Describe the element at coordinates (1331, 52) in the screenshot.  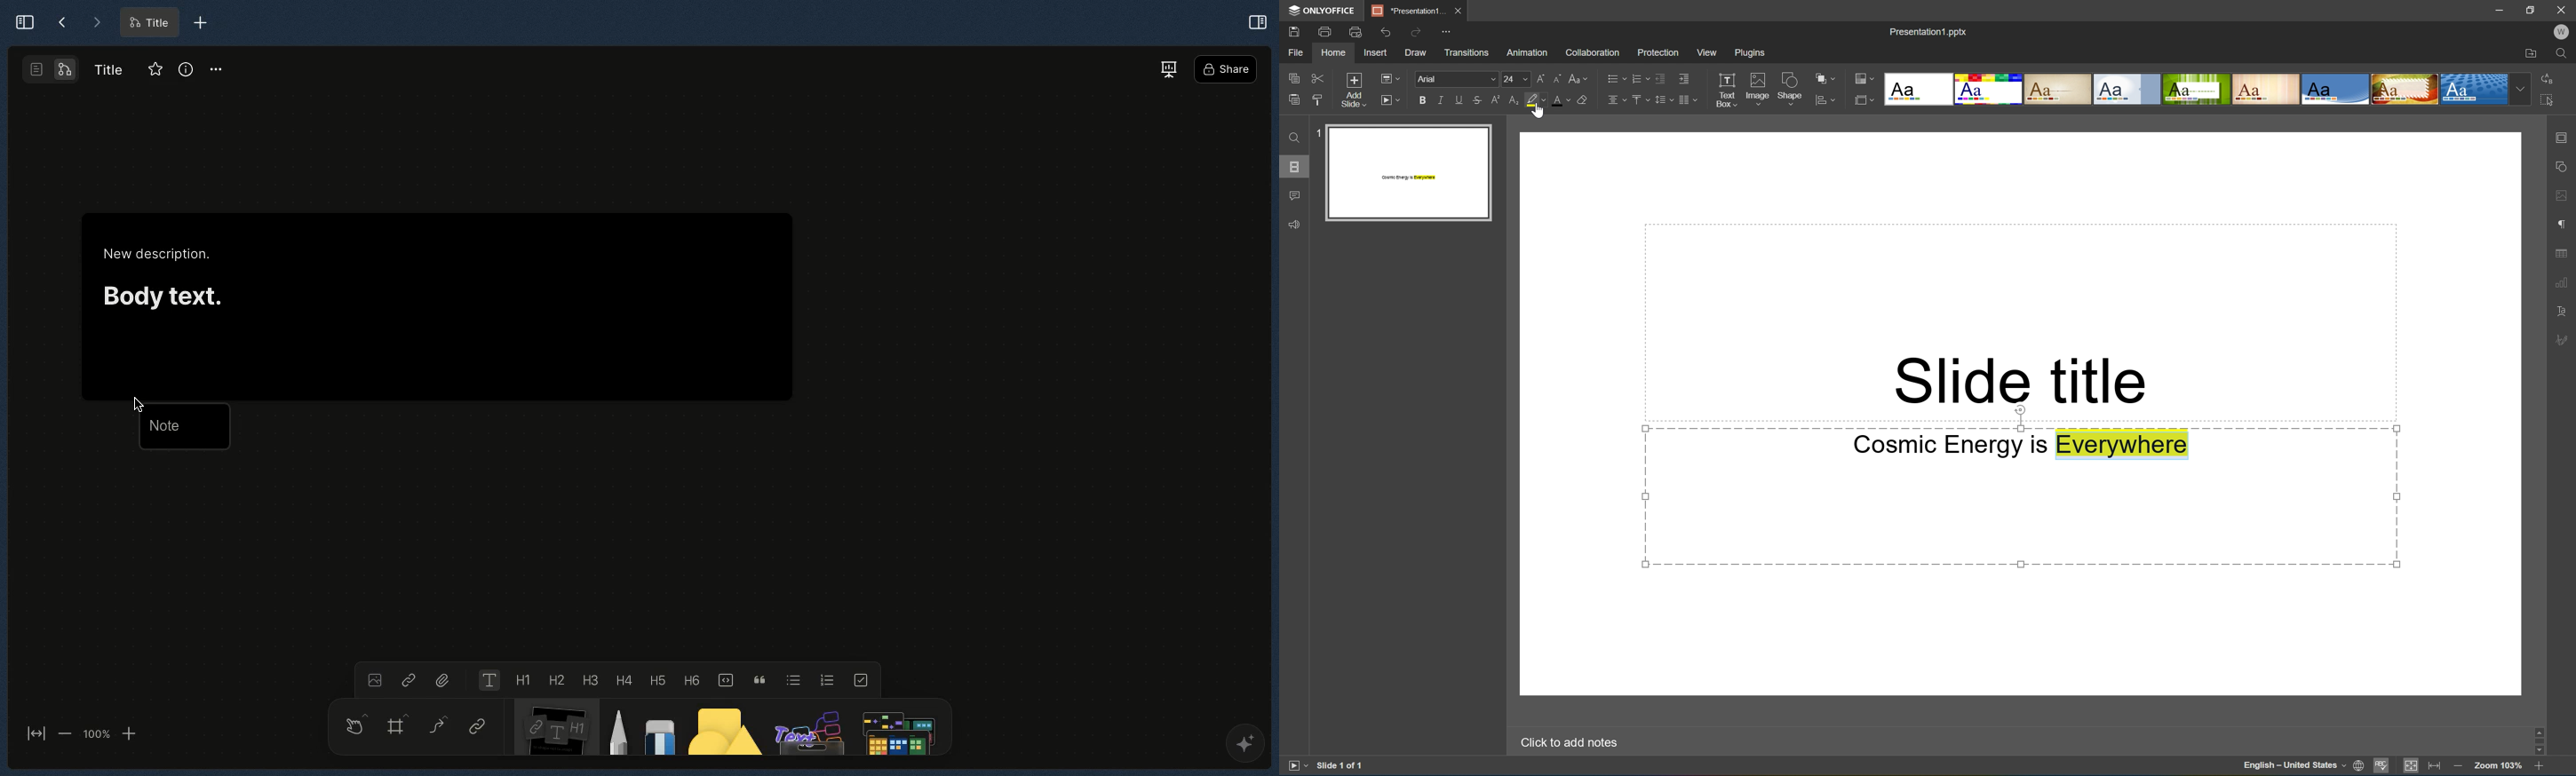
I see `Home` at that location.